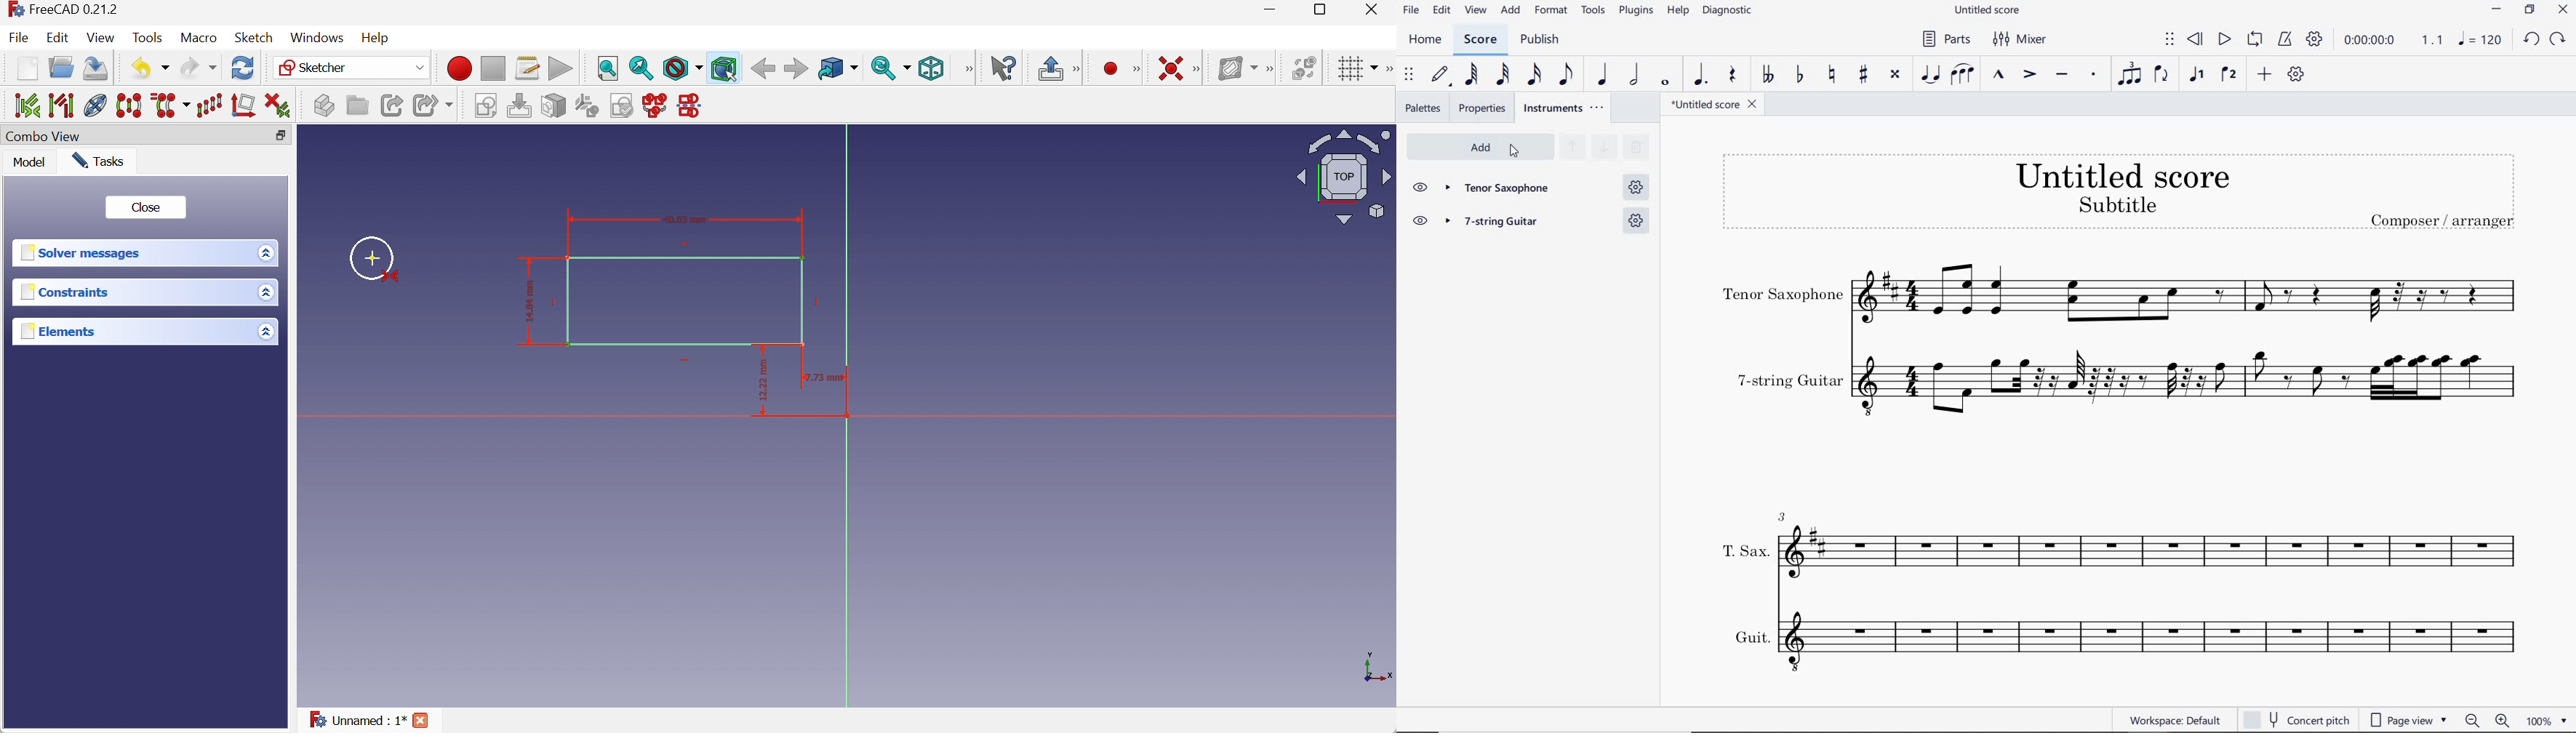  Describe the element at coordinates (1111, 69) in the screenshot. I see `Create point` at that location.